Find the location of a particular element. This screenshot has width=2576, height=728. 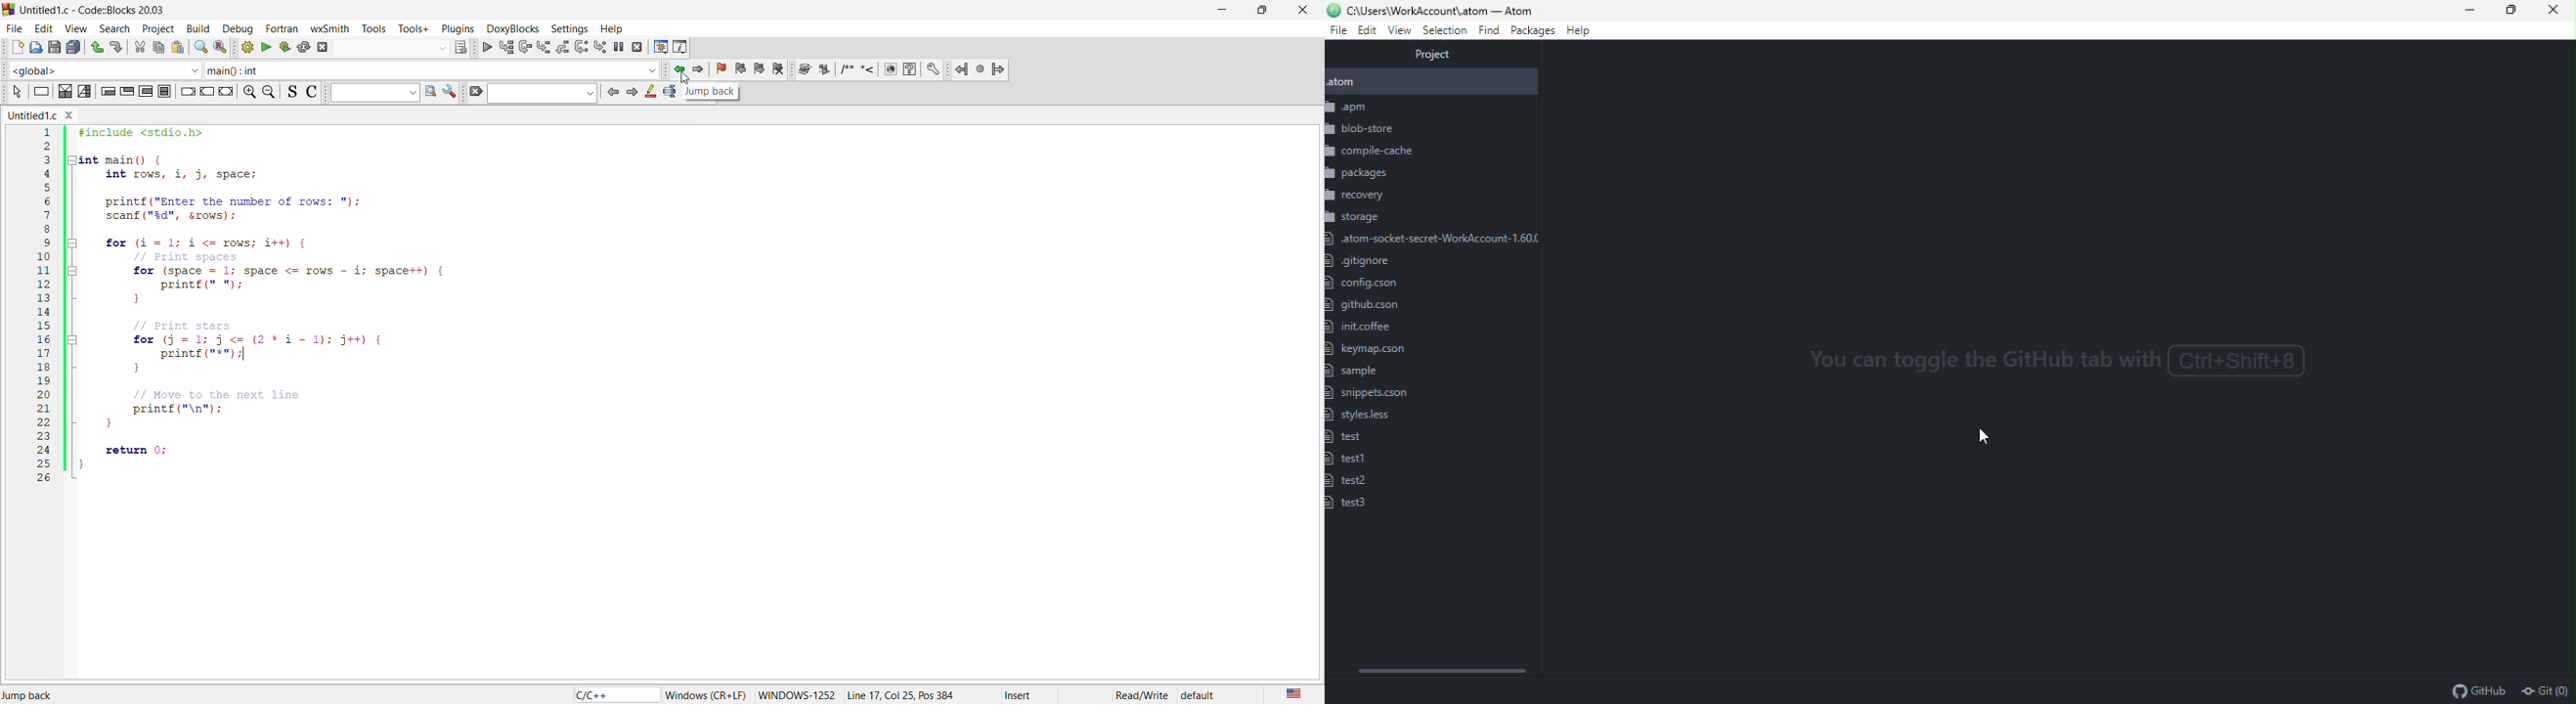

jump icons is located at coordinates (976, 68).